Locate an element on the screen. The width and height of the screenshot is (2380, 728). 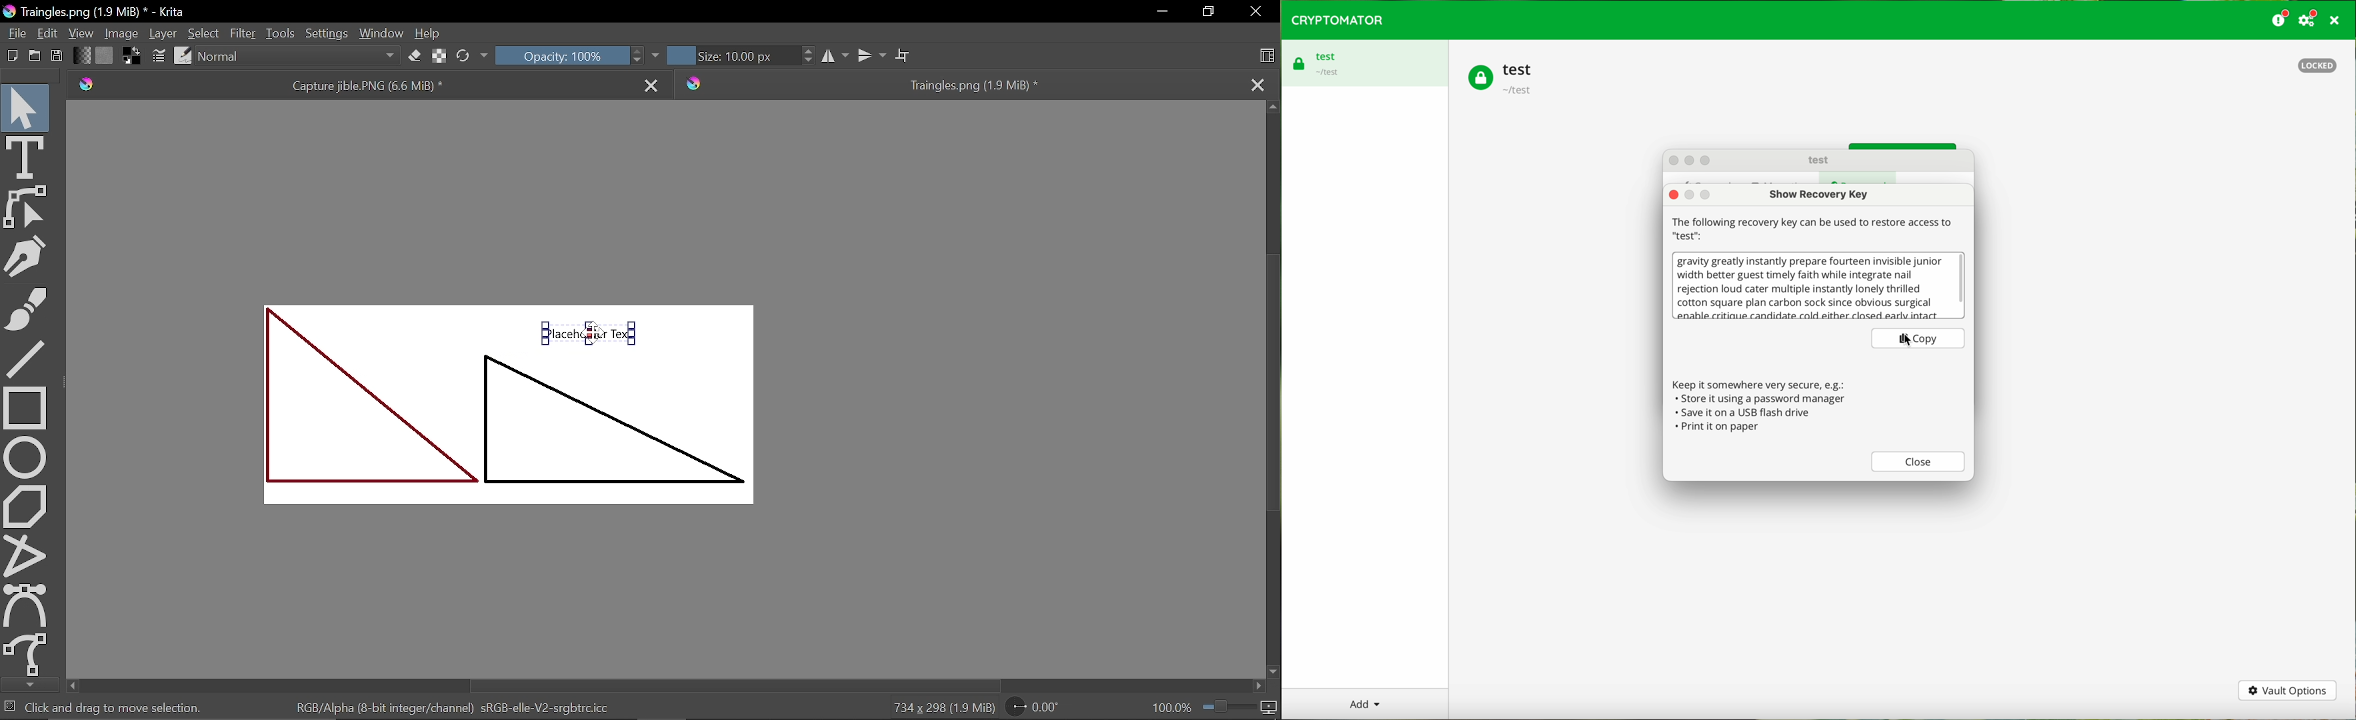
Traingles.png (1.9 MiB) * - Krita is located at coordinates (98, 12).